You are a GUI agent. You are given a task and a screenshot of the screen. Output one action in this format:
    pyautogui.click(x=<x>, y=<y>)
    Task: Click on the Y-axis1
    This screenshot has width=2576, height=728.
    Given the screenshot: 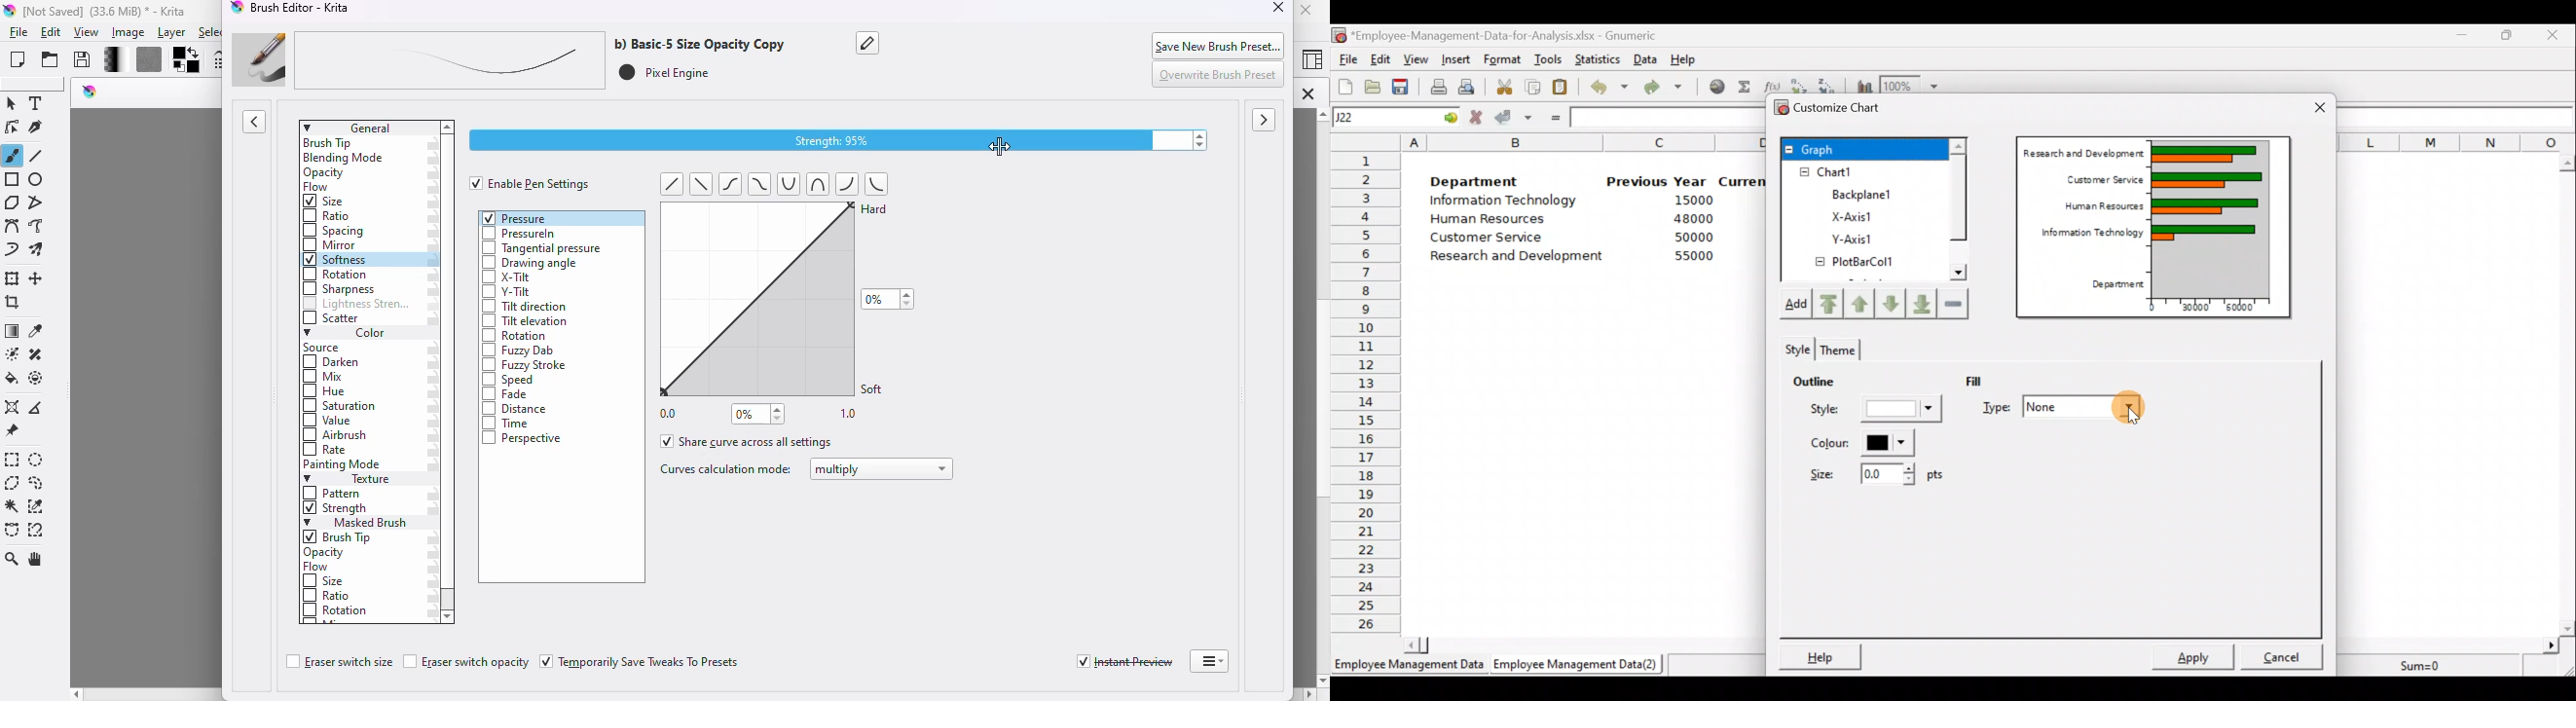 What is the action you would take?
    pyautogui.click(x=1850, y=241)
    